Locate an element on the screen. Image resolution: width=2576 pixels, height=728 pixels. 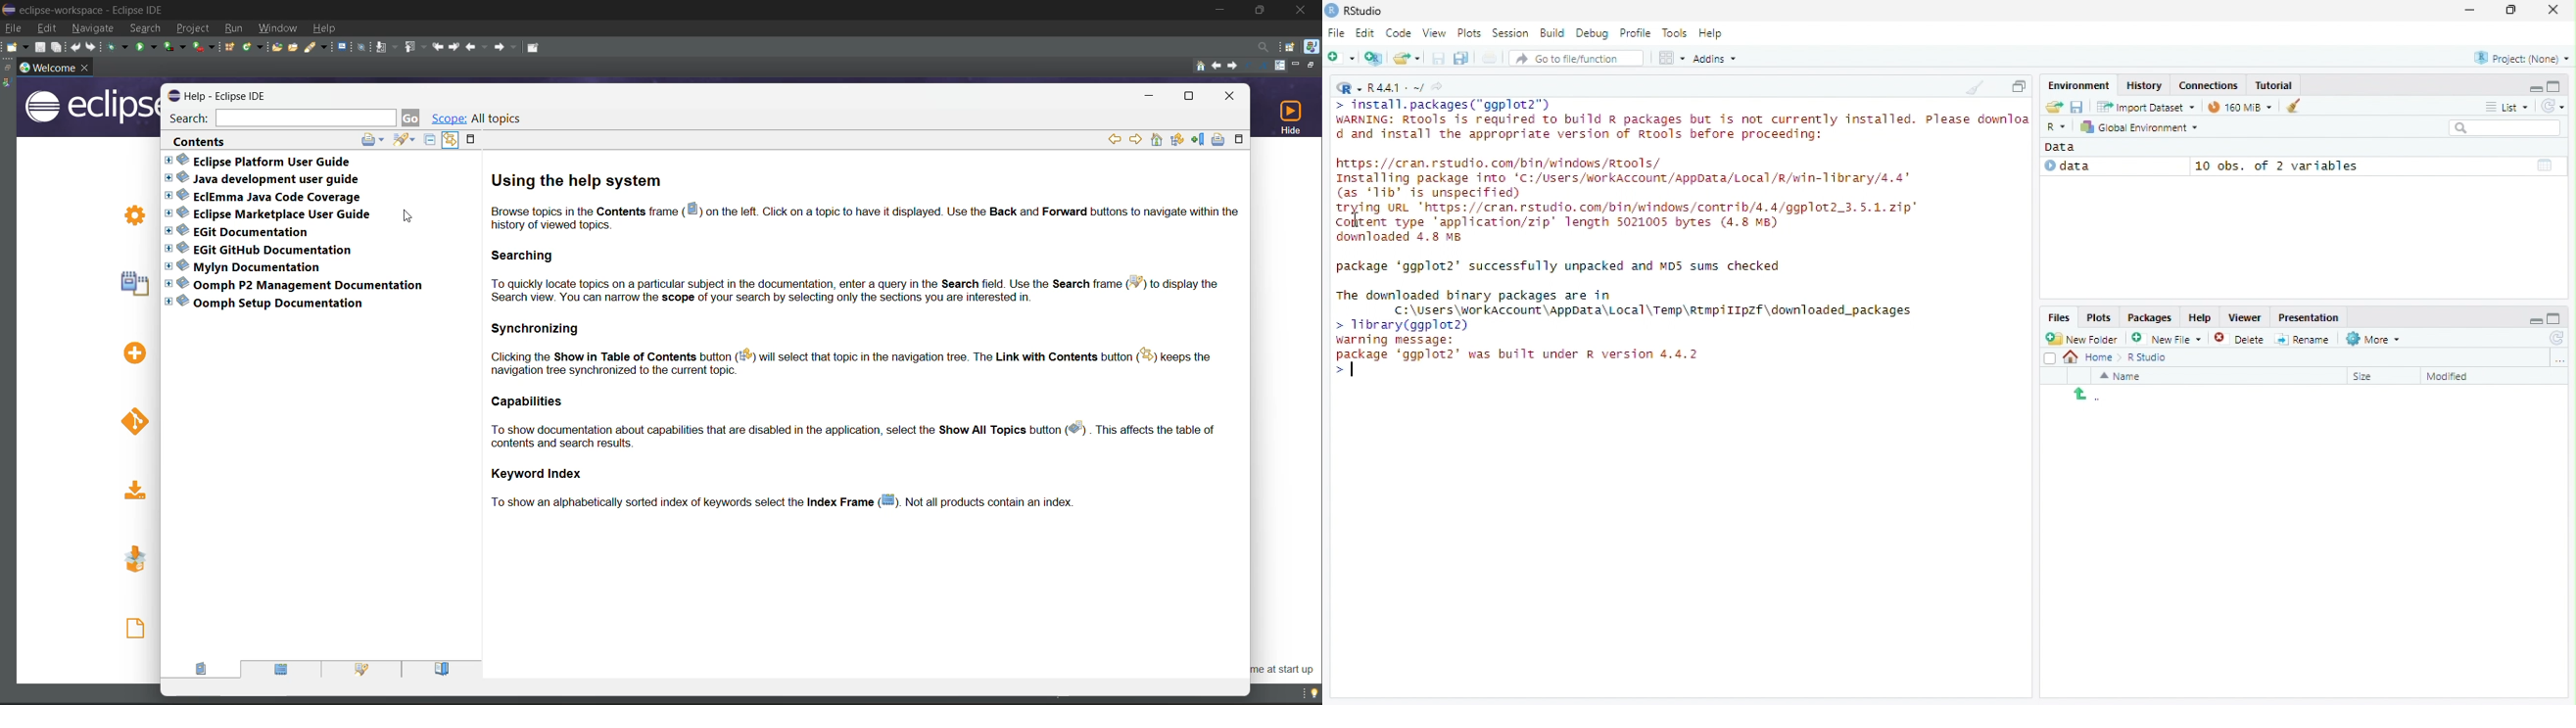
Delete is located at coordinates (2240, 338).